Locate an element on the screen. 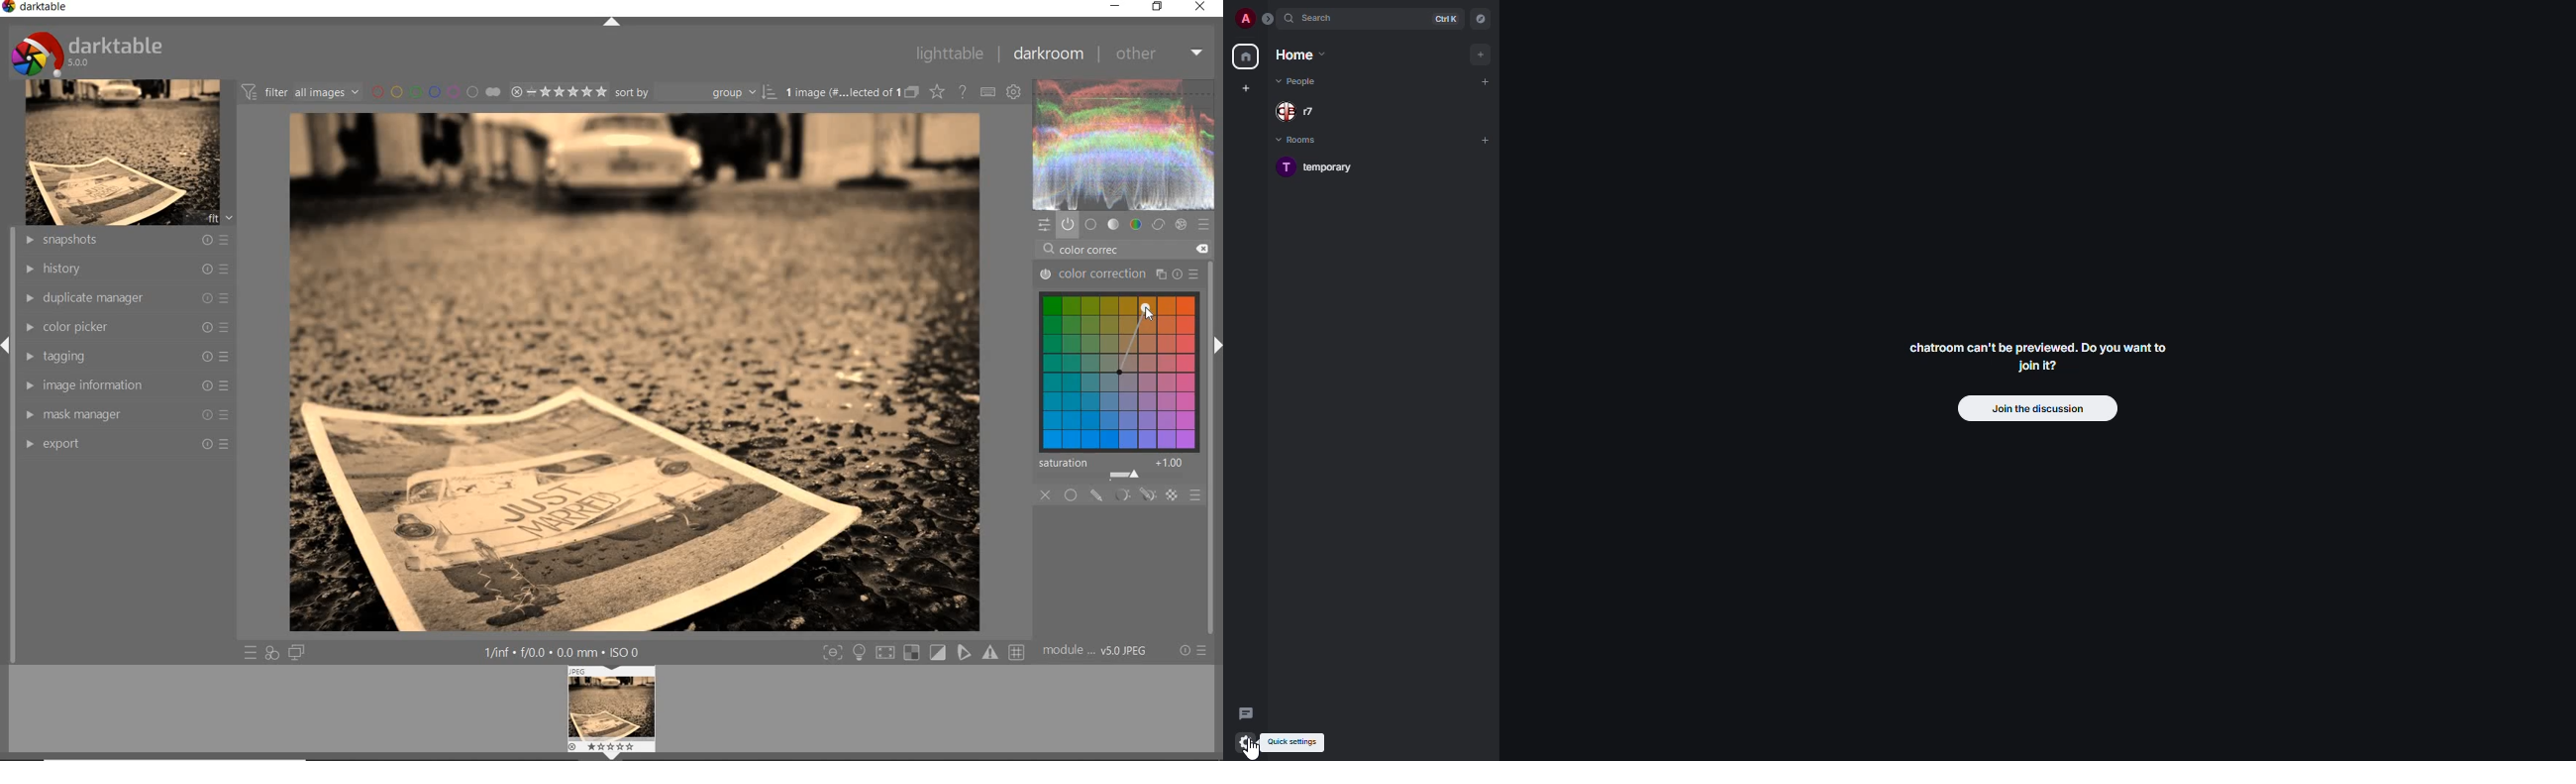 This screenshot has width=2576, height=784. image information is located at coordinates (127, 385).